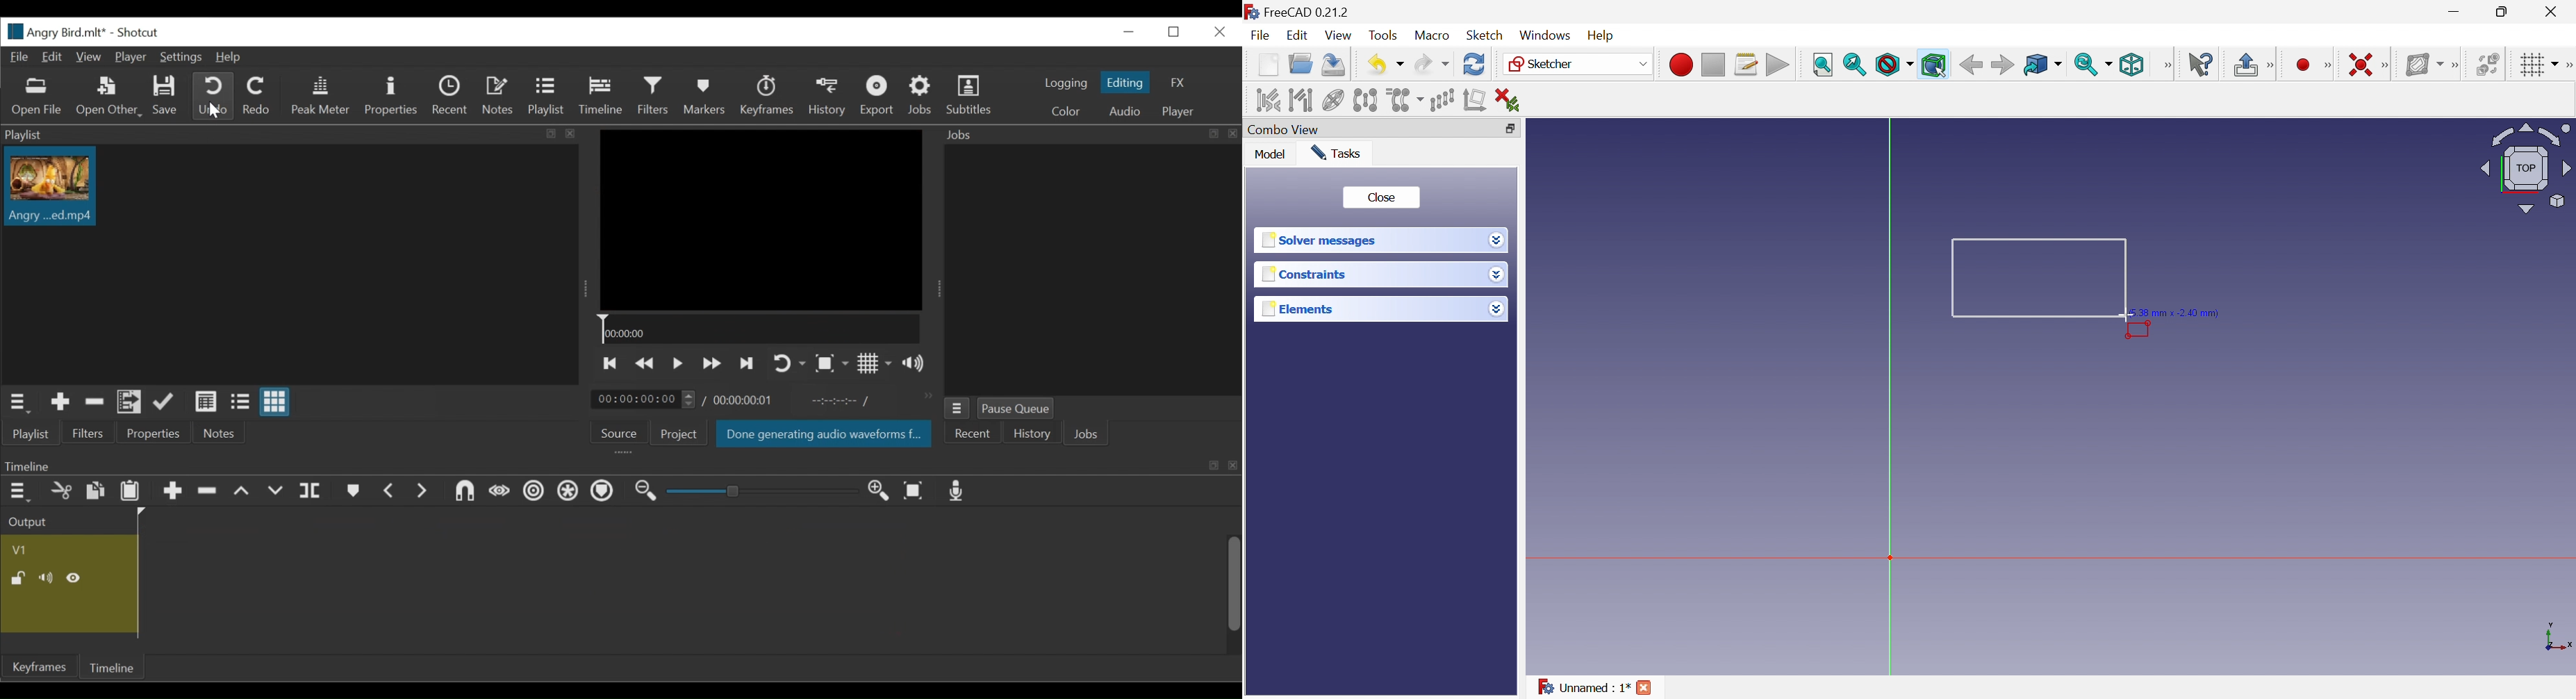 Image resolution: width=2576 pixels, height=700 pixels. What do you see at coordinates (759, 330) in the screenshot?
I see `Timeline` at bounding box center [759, 330].